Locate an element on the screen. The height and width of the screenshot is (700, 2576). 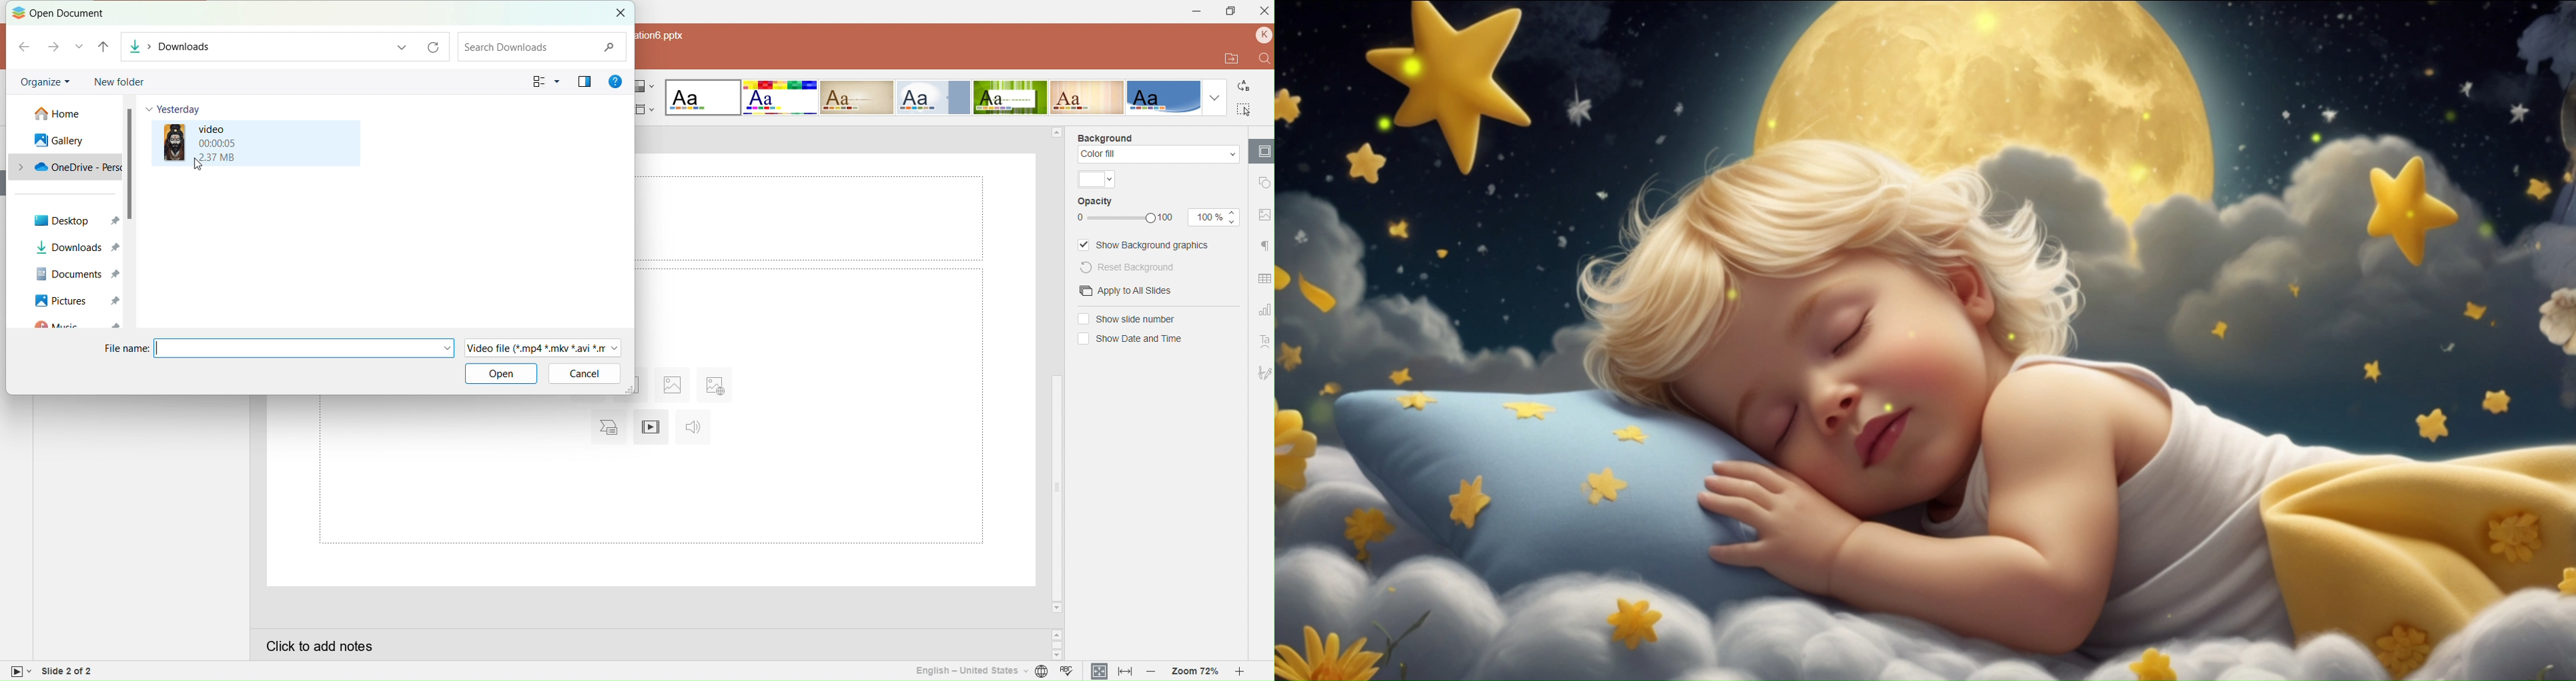
Video is located at coordinates (275, 144).